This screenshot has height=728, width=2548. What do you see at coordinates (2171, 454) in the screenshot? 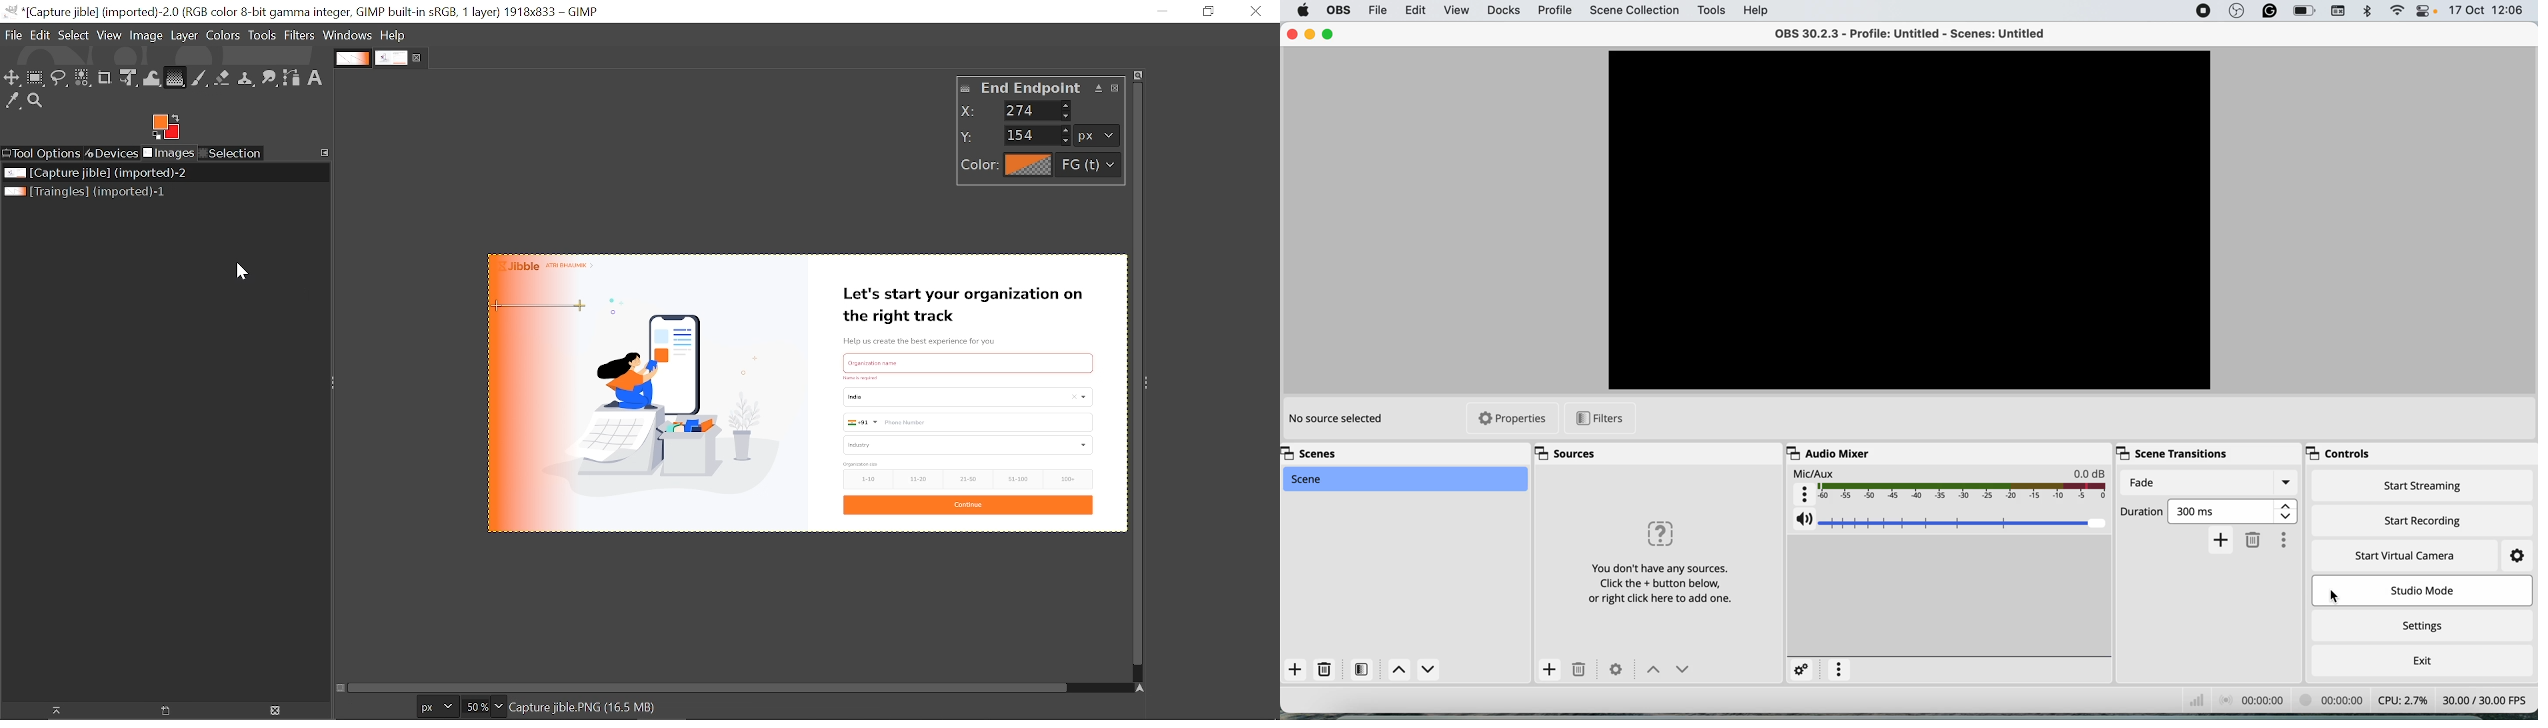
I see `scene transitions` at bounding box center [2171, 454].